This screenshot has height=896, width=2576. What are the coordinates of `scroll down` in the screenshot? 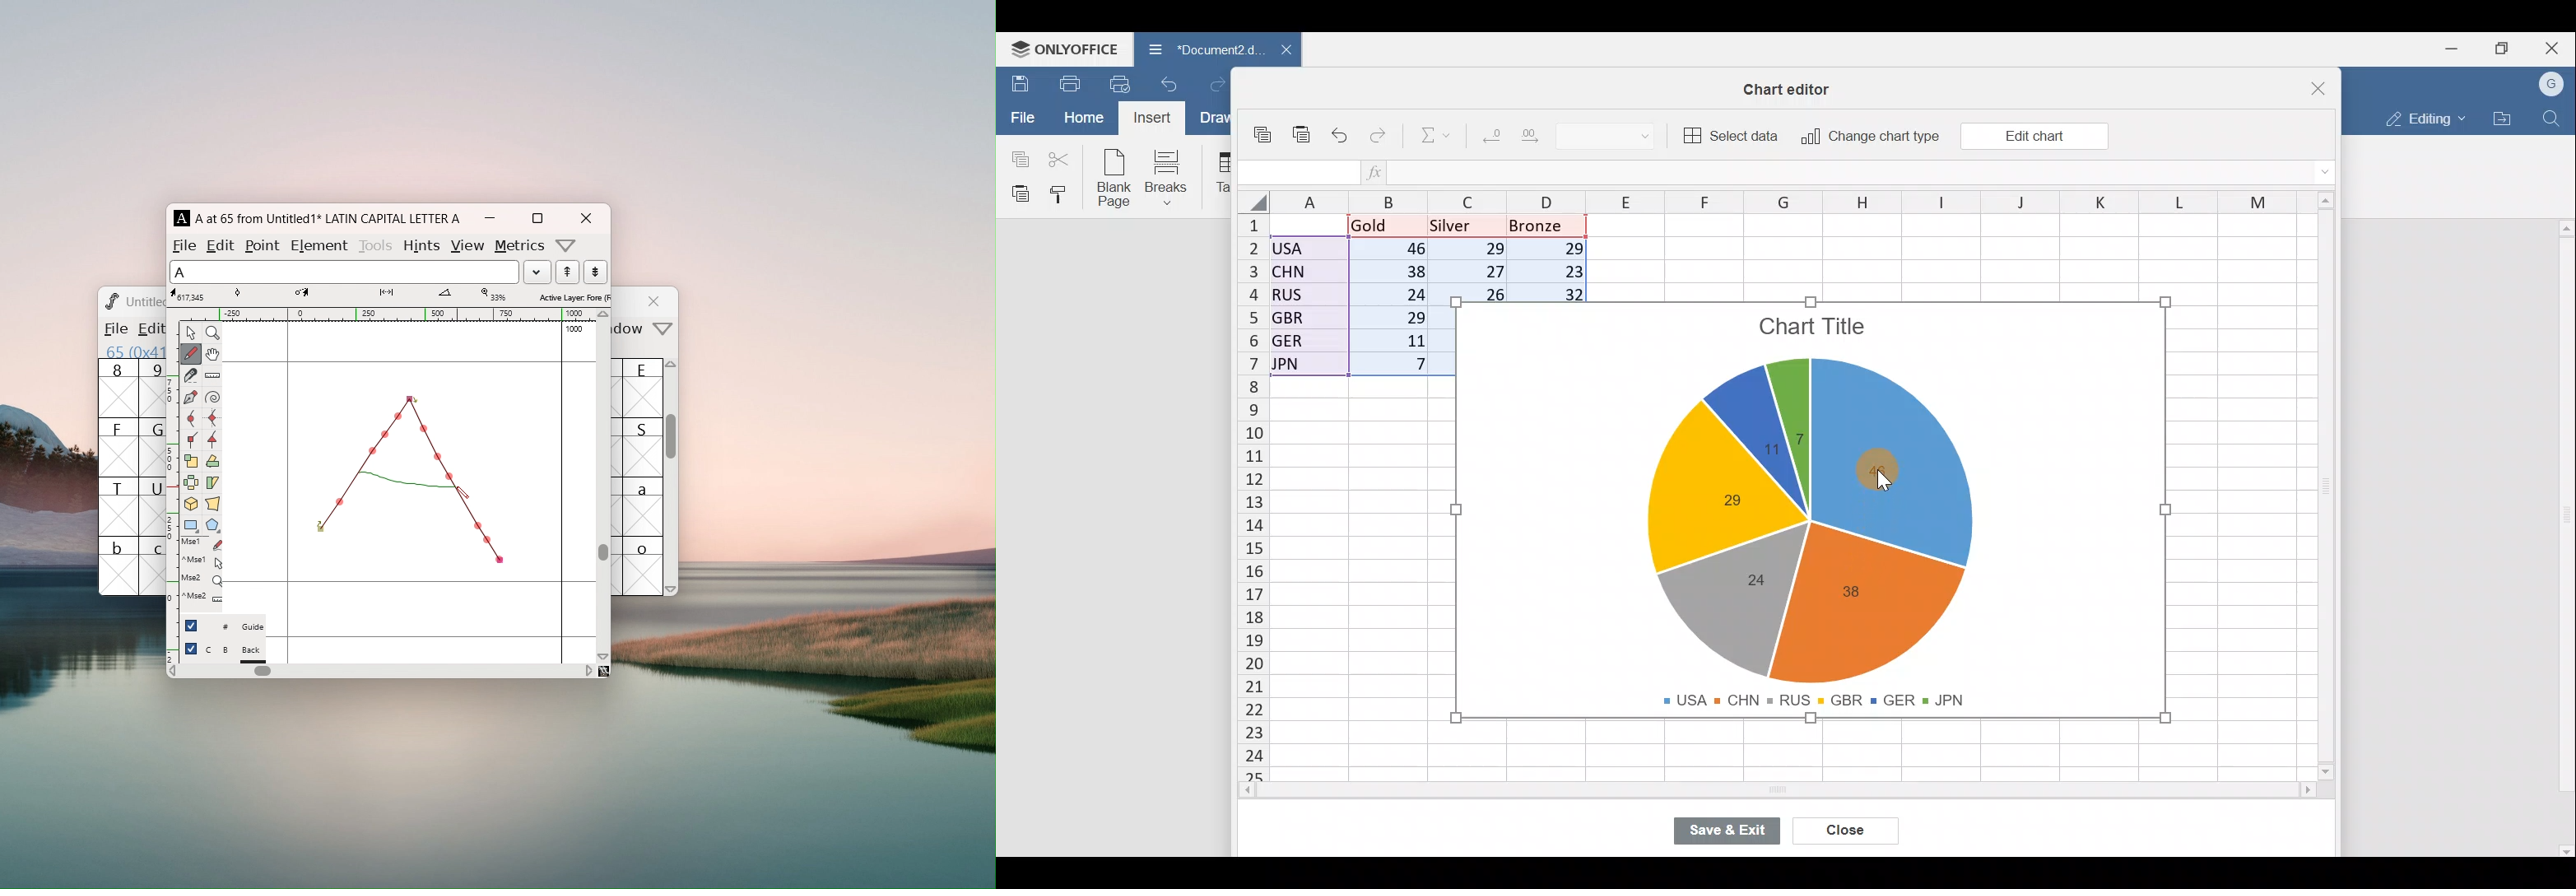 It's located at (672, 589).